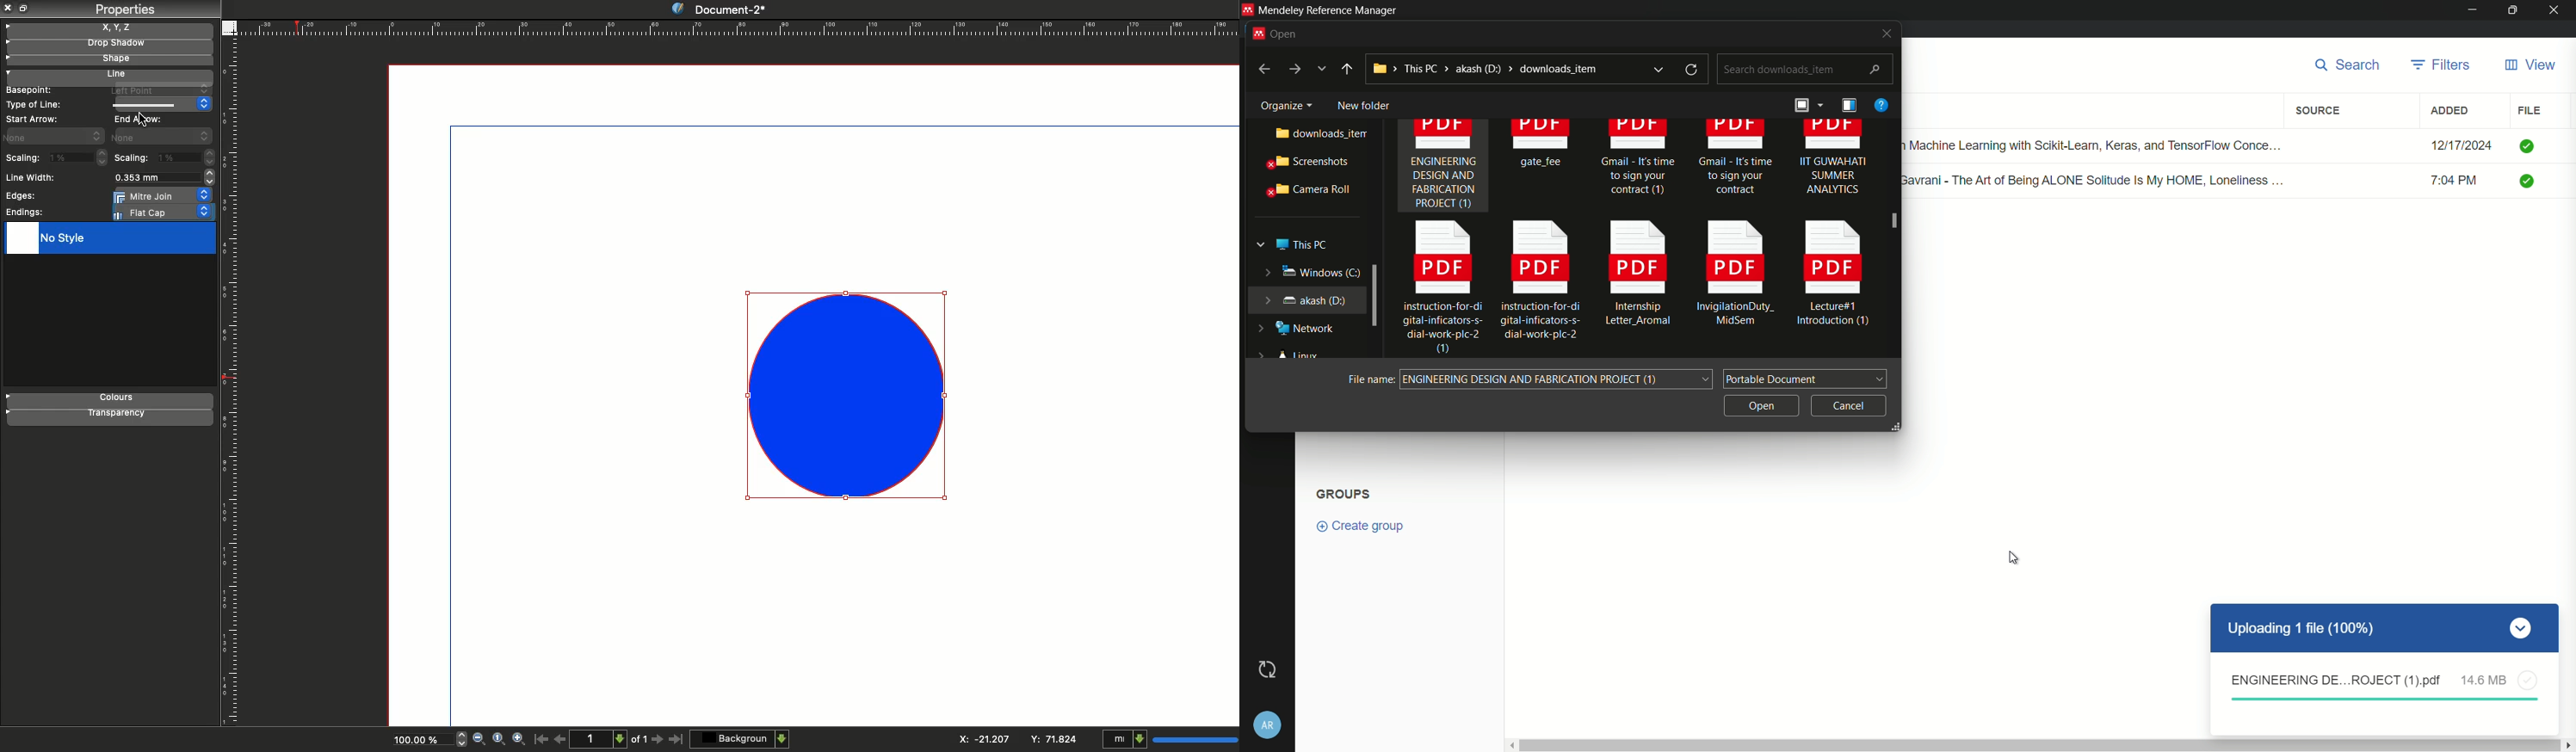 The height and width of the screenshot is (756, 2576). Describe the element at coordinates (676, 740) in the screenshot. I see `Last page` at that location.